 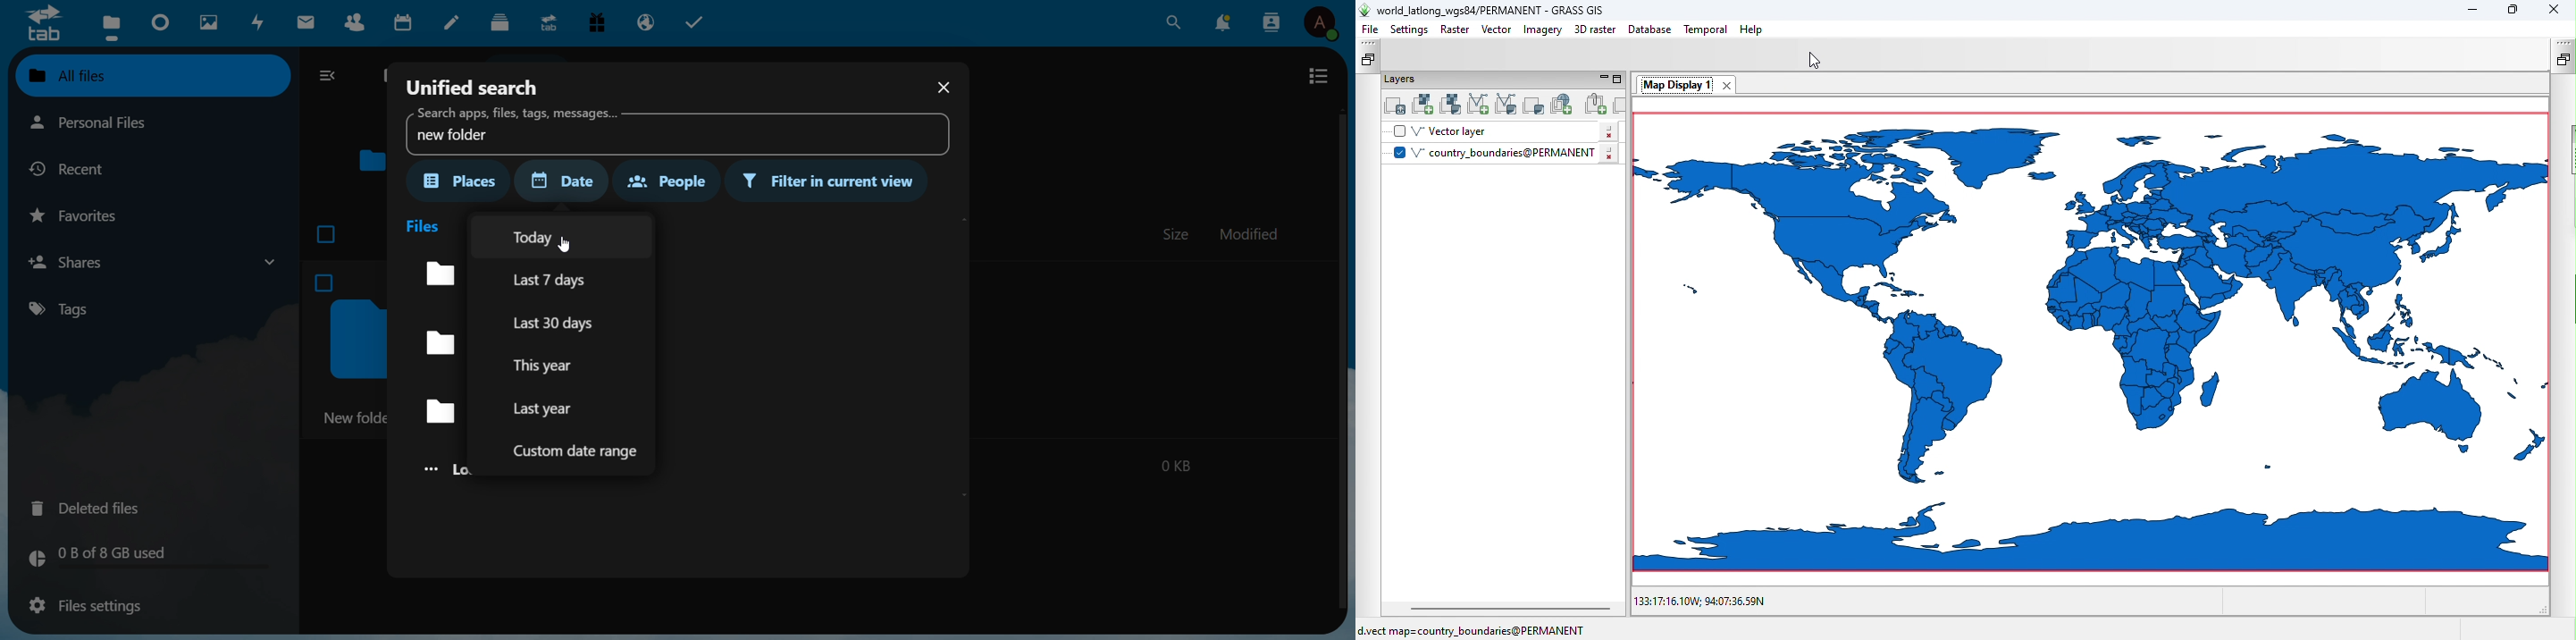 What do you see at coordinates (1173, 22) in the screenshot?
I see `search` at bounding box center [1173, 22].